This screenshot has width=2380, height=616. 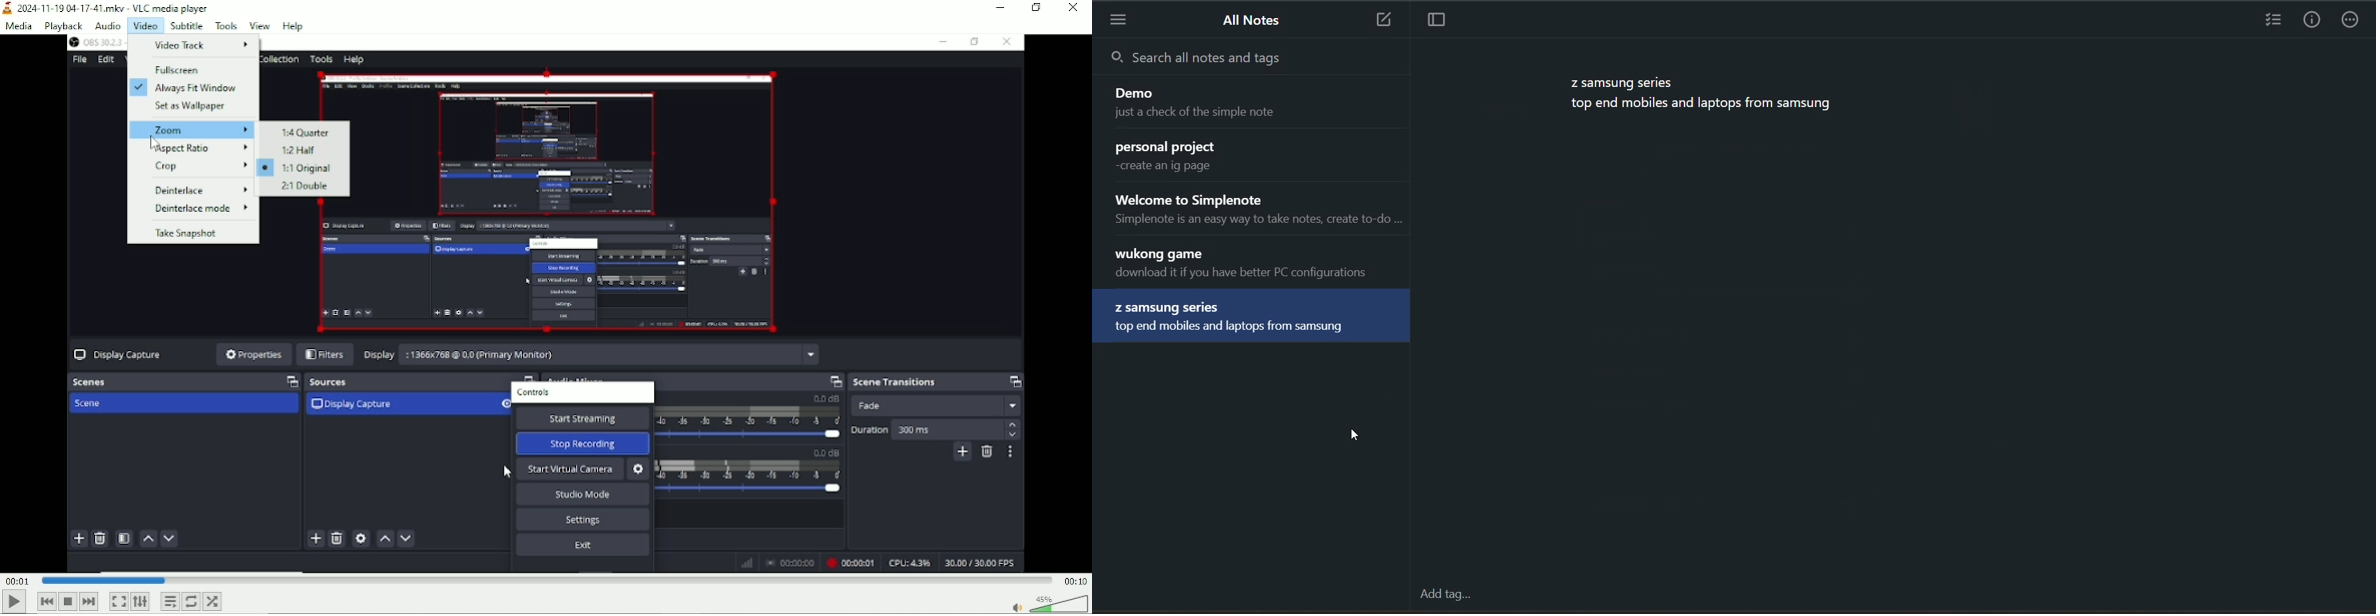 I want to click on Z samsung series
top end mobiles and laptops from samsung, so click(x=1701, y=96).